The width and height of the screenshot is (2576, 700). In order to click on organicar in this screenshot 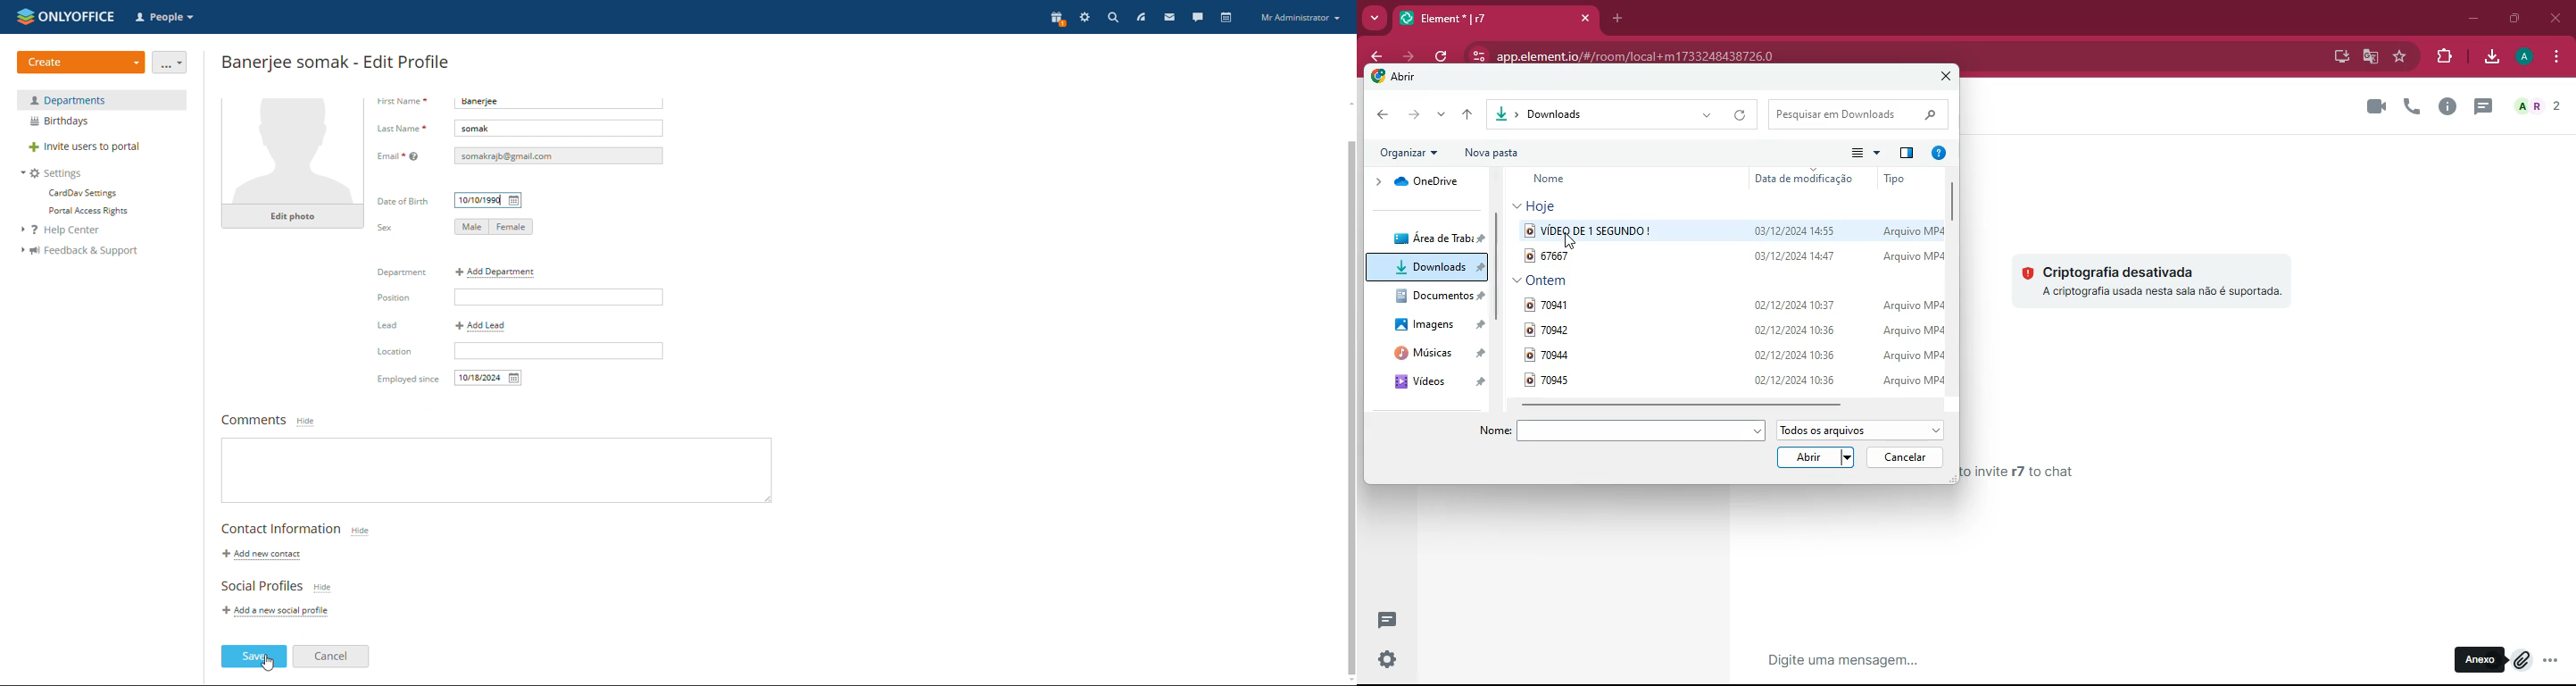, I will do `click(1410, 155)`.